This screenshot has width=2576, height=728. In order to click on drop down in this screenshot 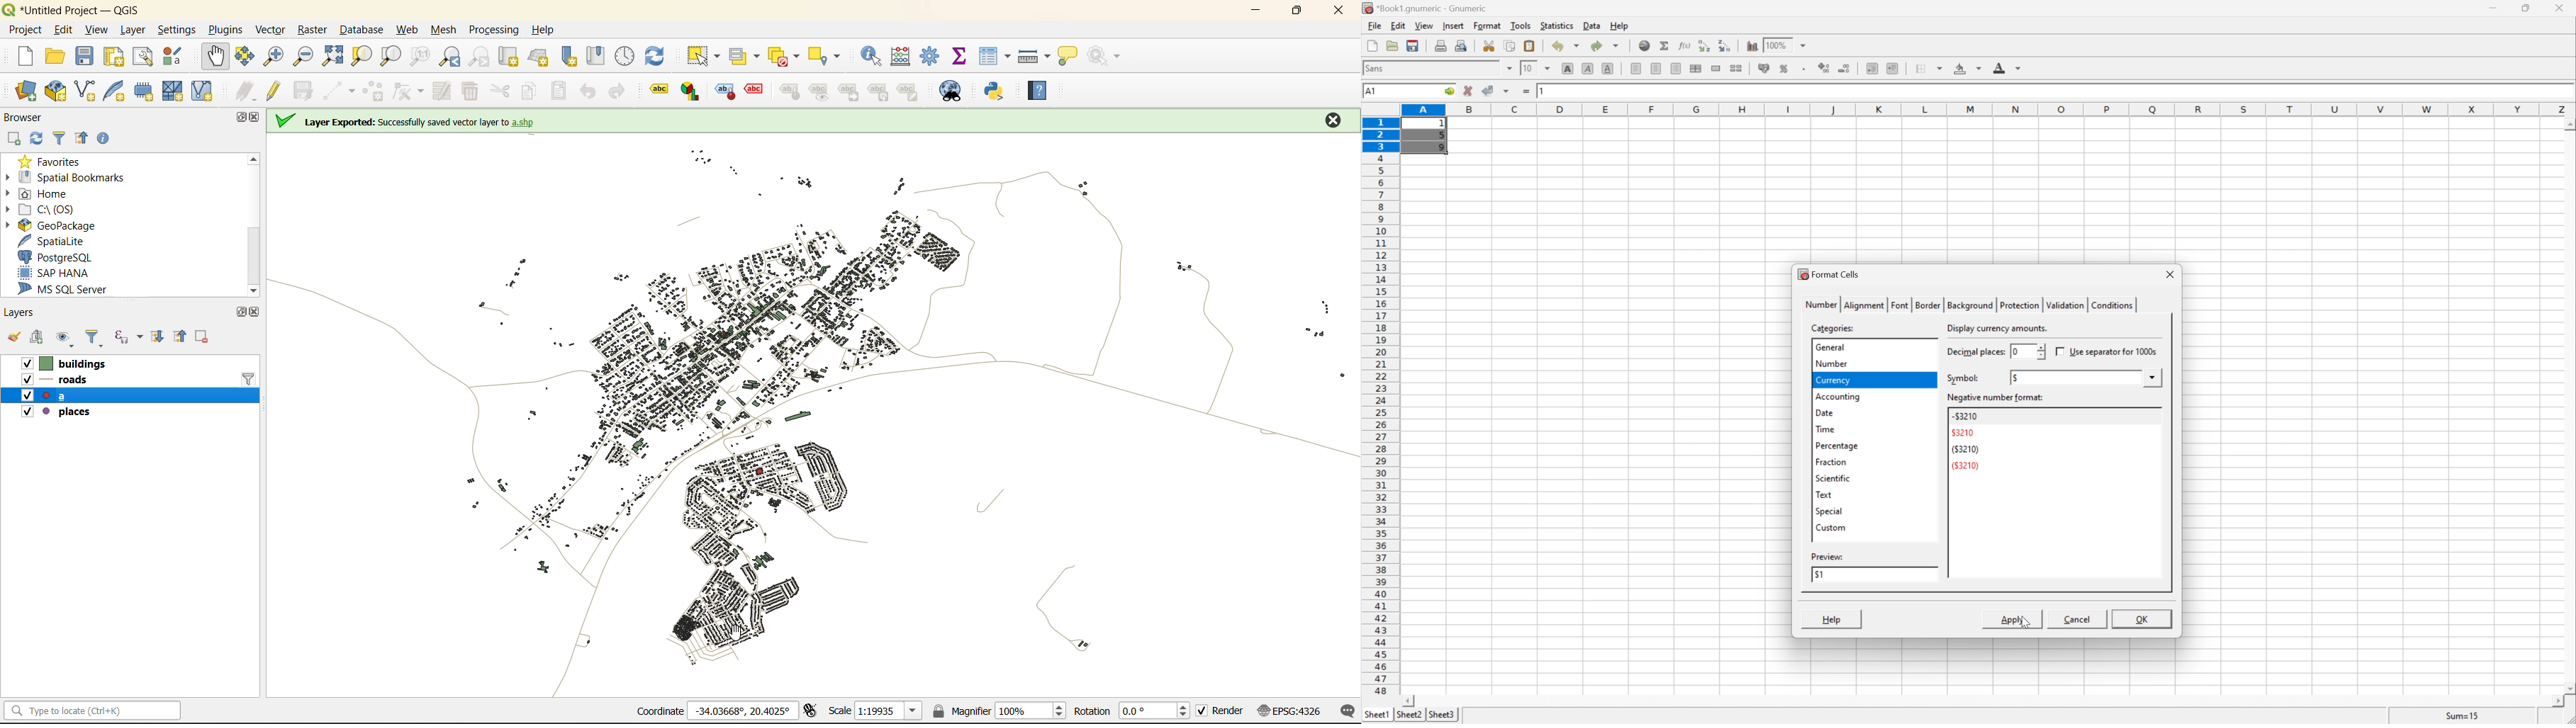, I will do `click(1550, 68)`.